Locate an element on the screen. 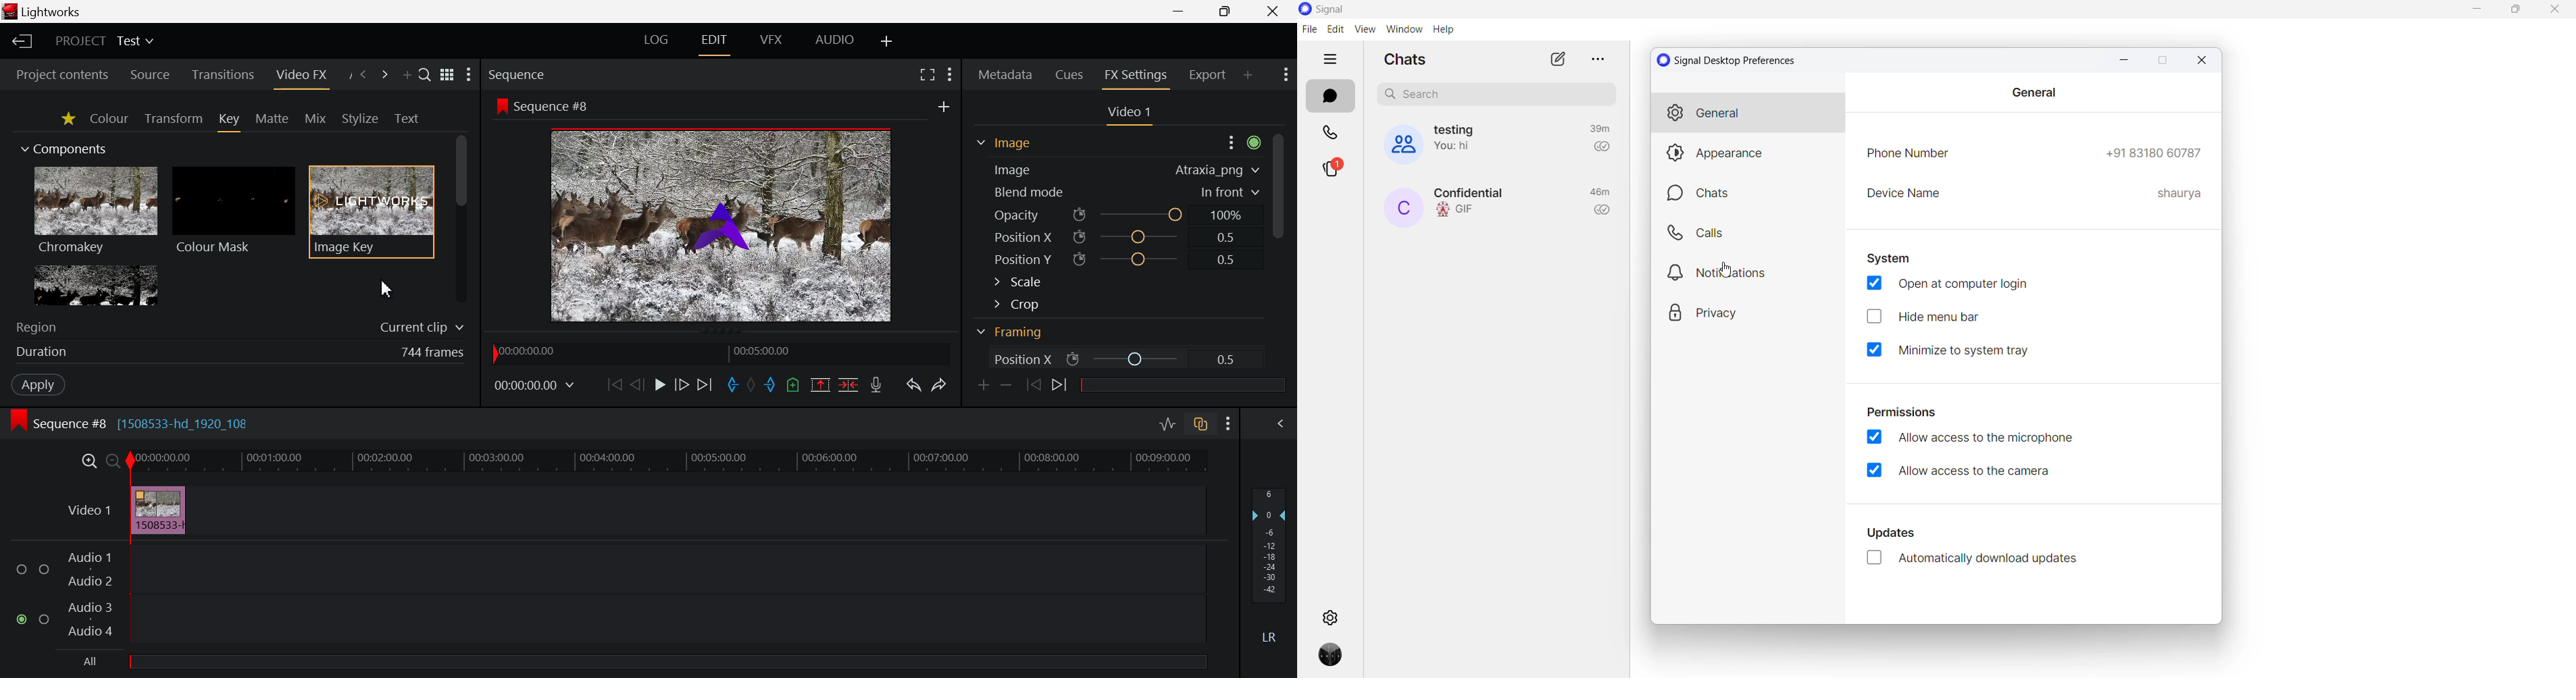  Export is located at coordinates (1205, 74).